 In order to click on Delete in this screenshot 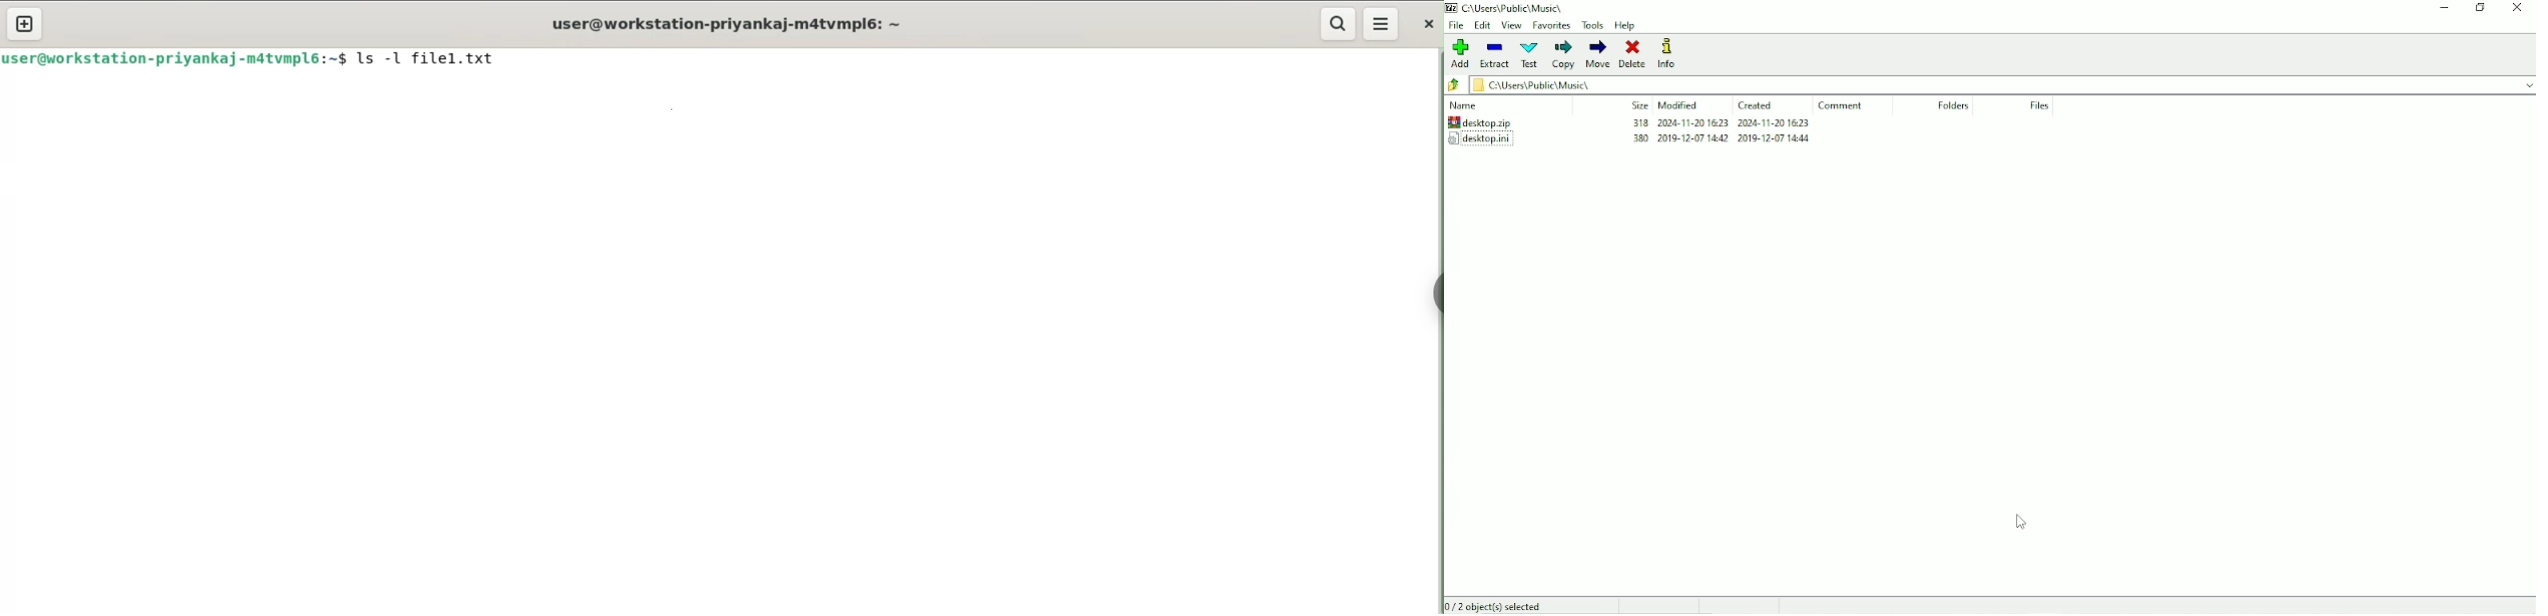, I will do `click(1633, 54)`.